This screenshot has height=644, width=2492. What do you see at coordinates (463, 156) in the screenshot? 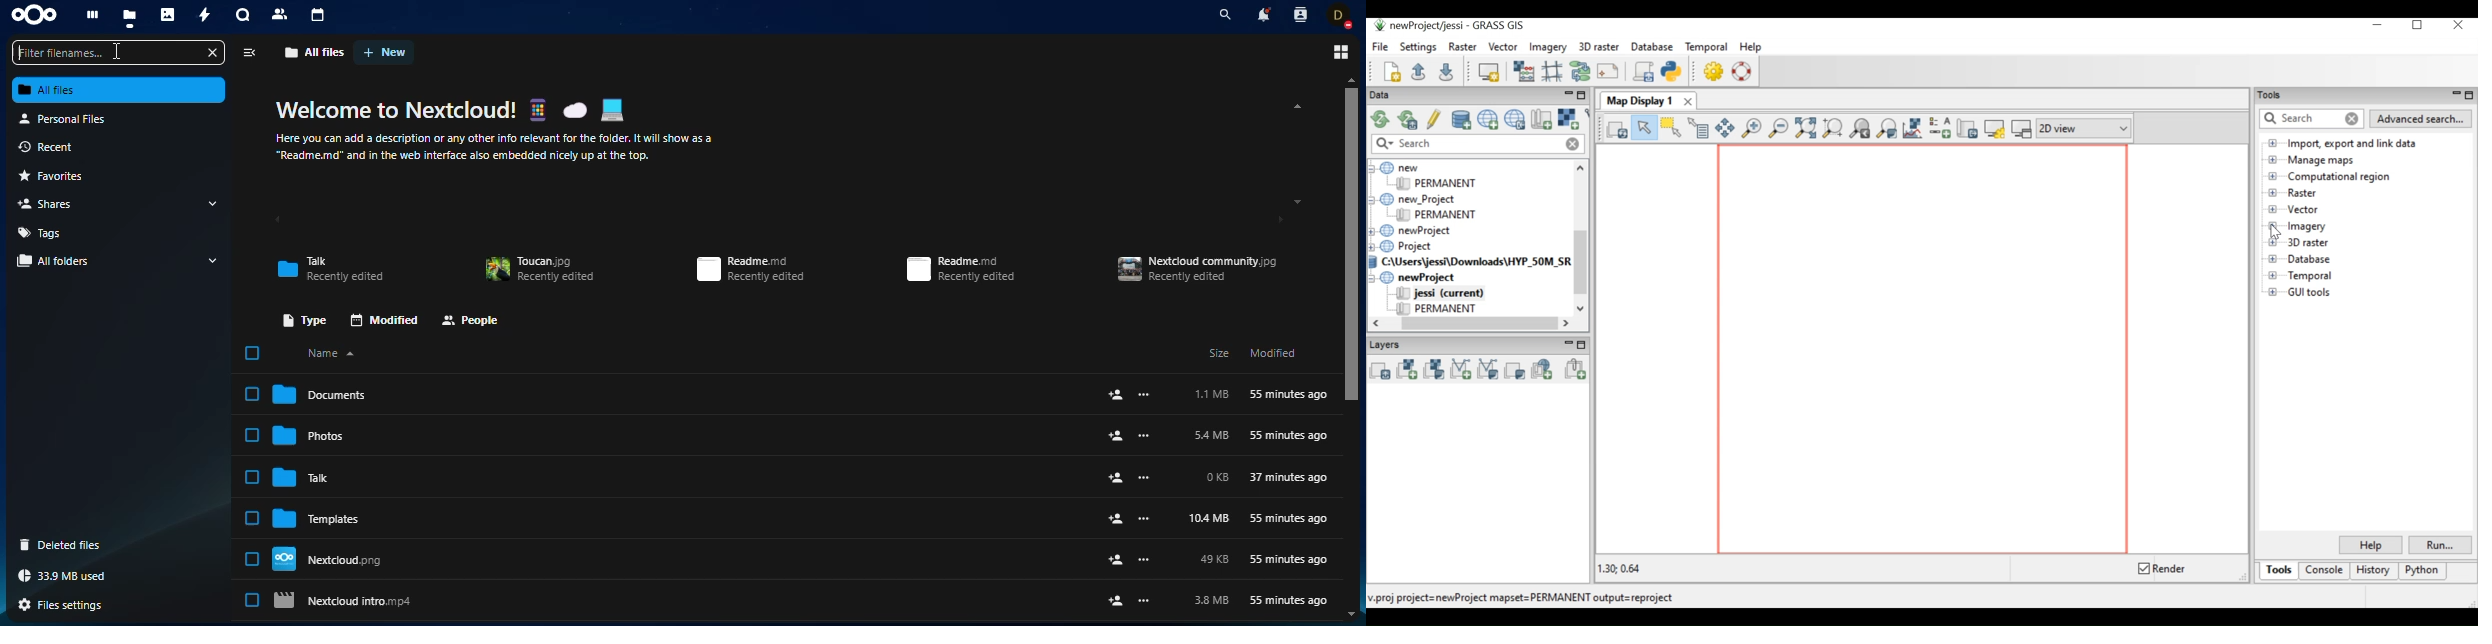
I see `“Readme.md” and in the web interface also embedded nicely up at the top.` at bounding box center [463, 156].